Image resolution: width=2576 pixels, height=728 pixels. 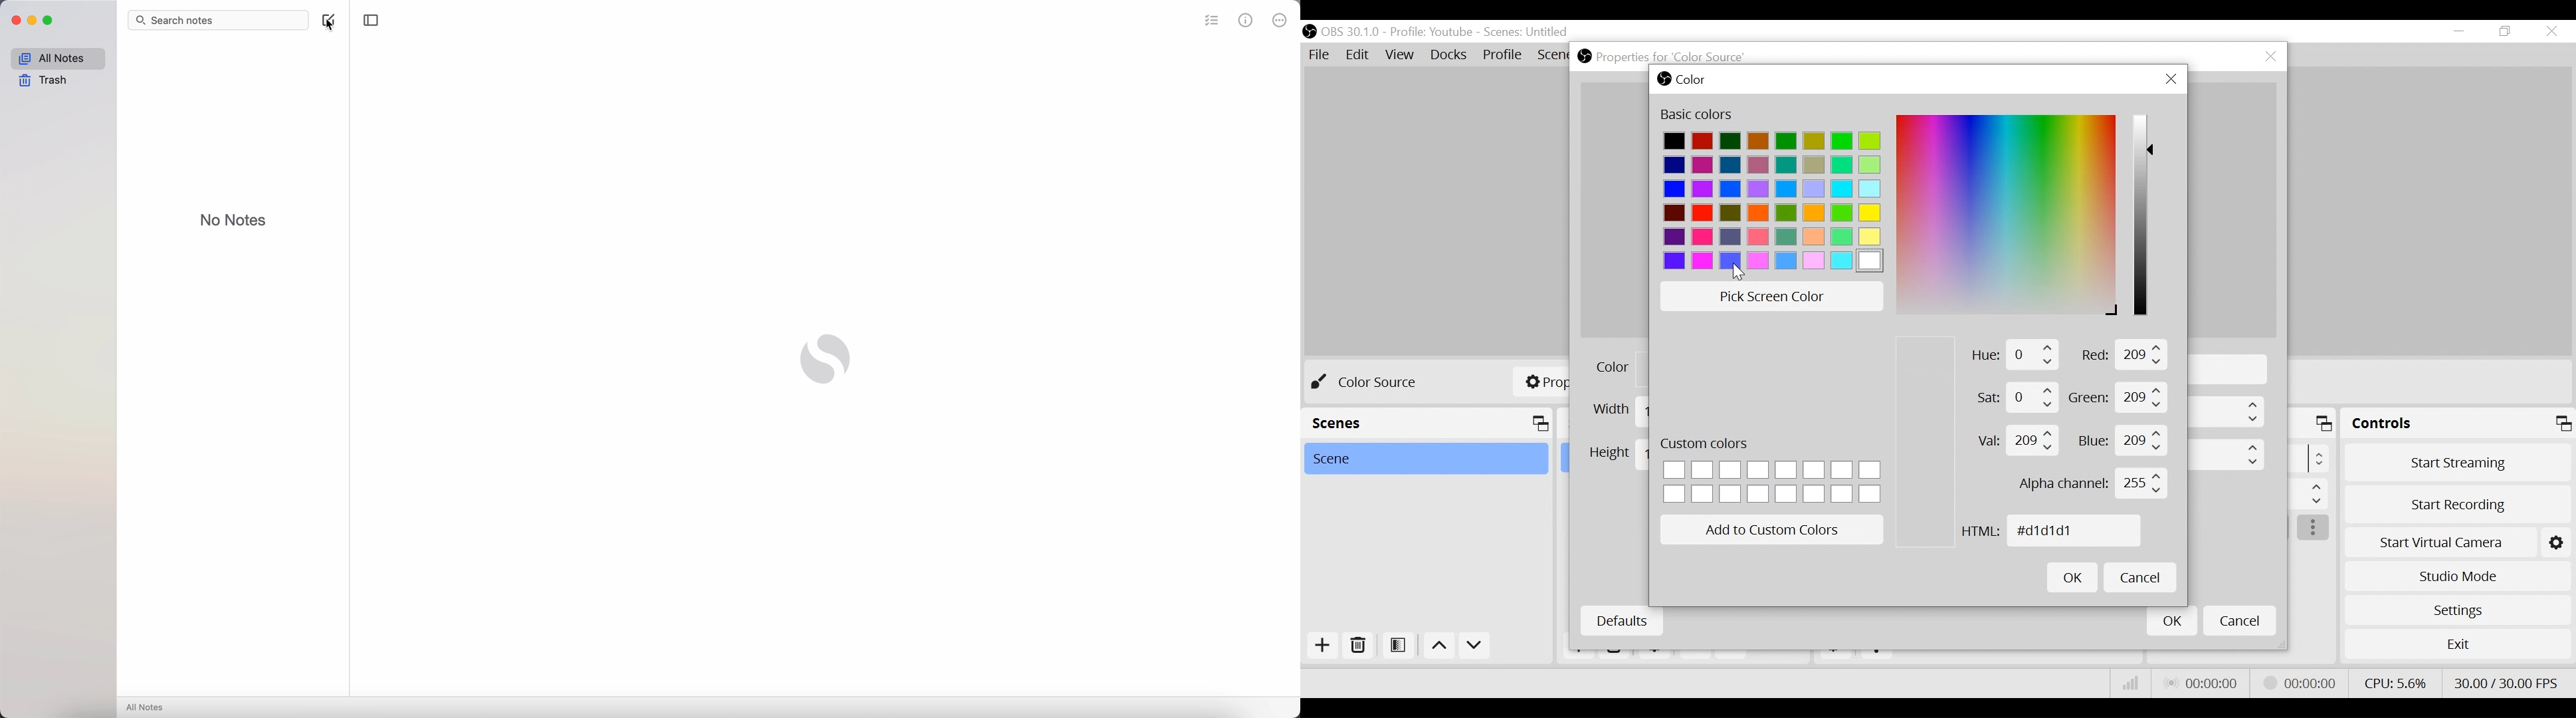 I want to click on Bitrate, so click(x=2128, y=683).